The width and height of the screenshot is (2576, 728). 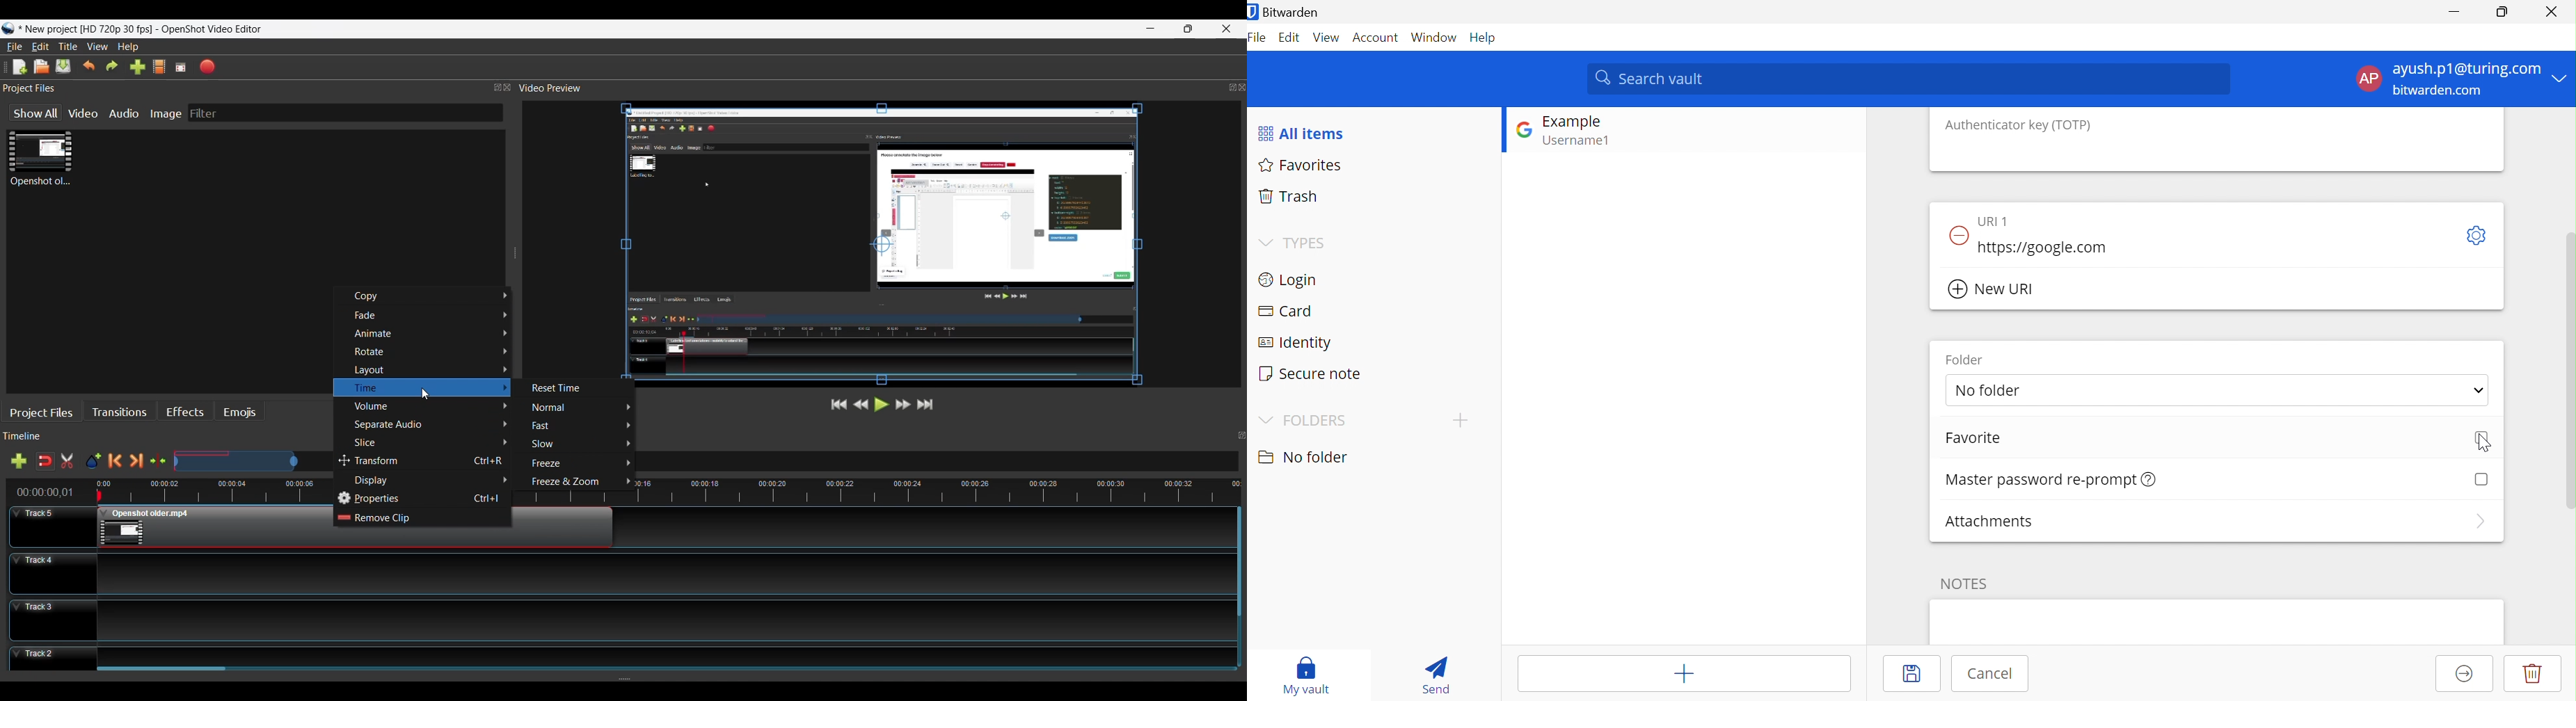 I want to click on URI, so click(x=1996, y=219).